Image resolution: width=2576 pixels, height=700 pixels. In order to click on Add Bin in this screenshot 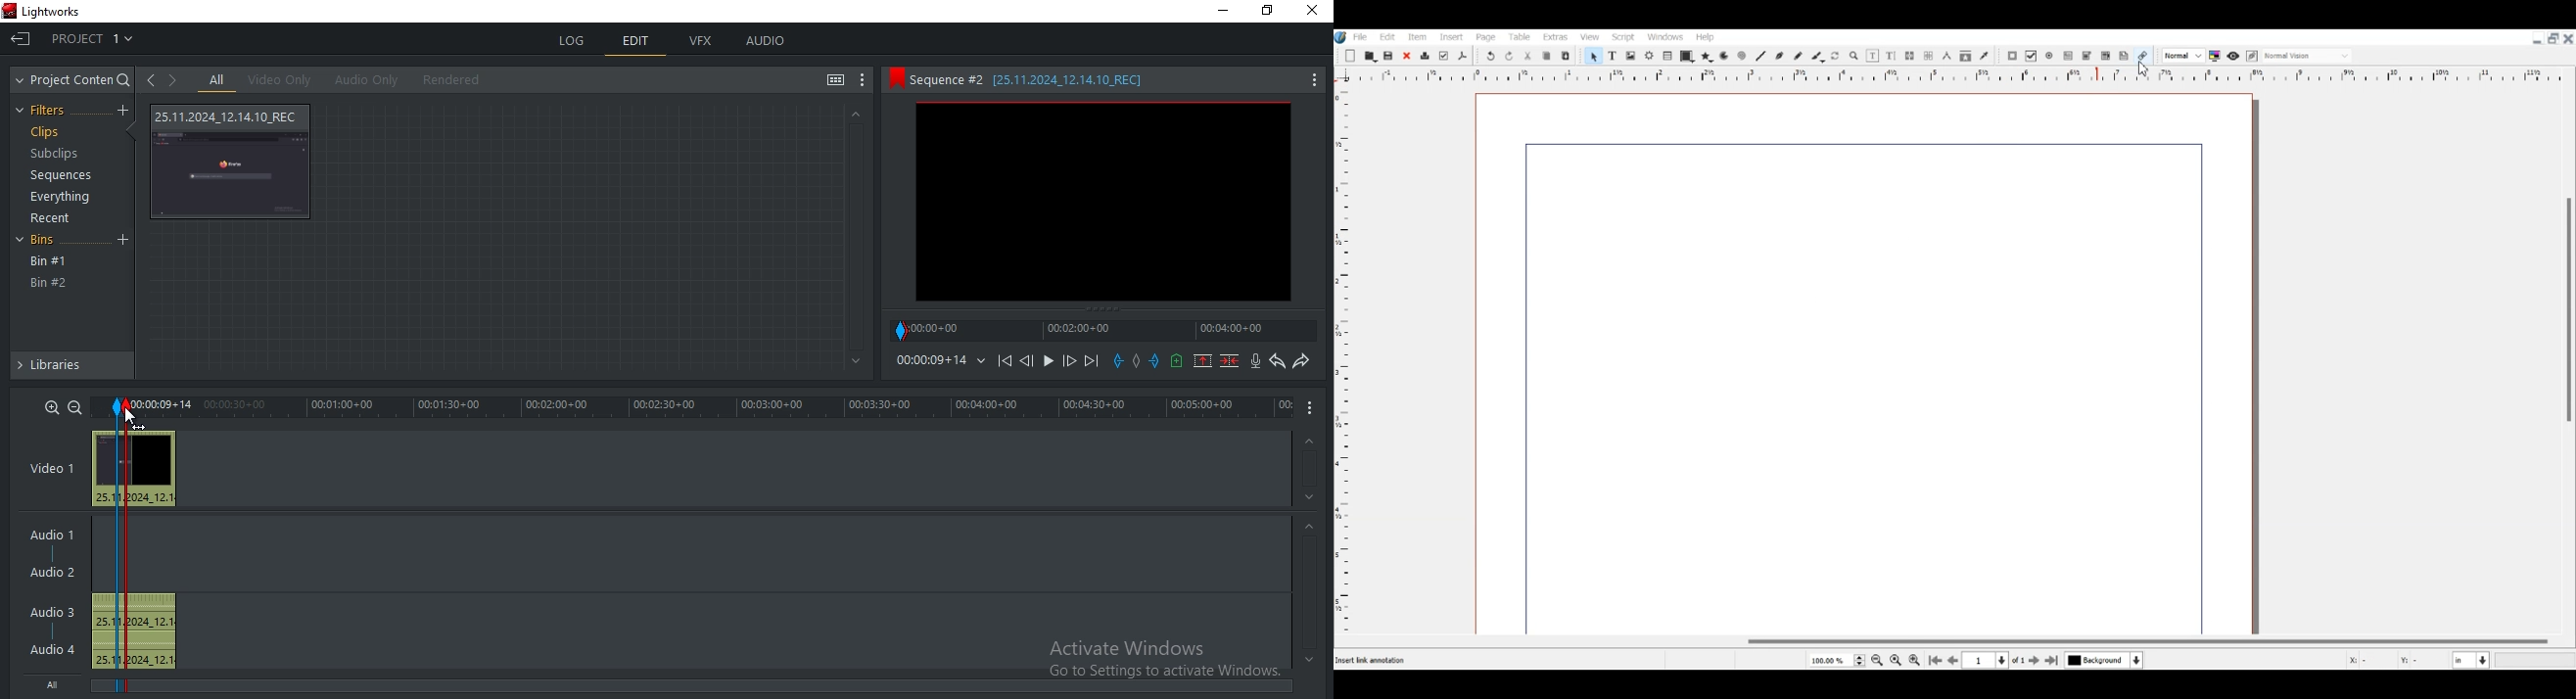, I will do `click(125, 241)`.